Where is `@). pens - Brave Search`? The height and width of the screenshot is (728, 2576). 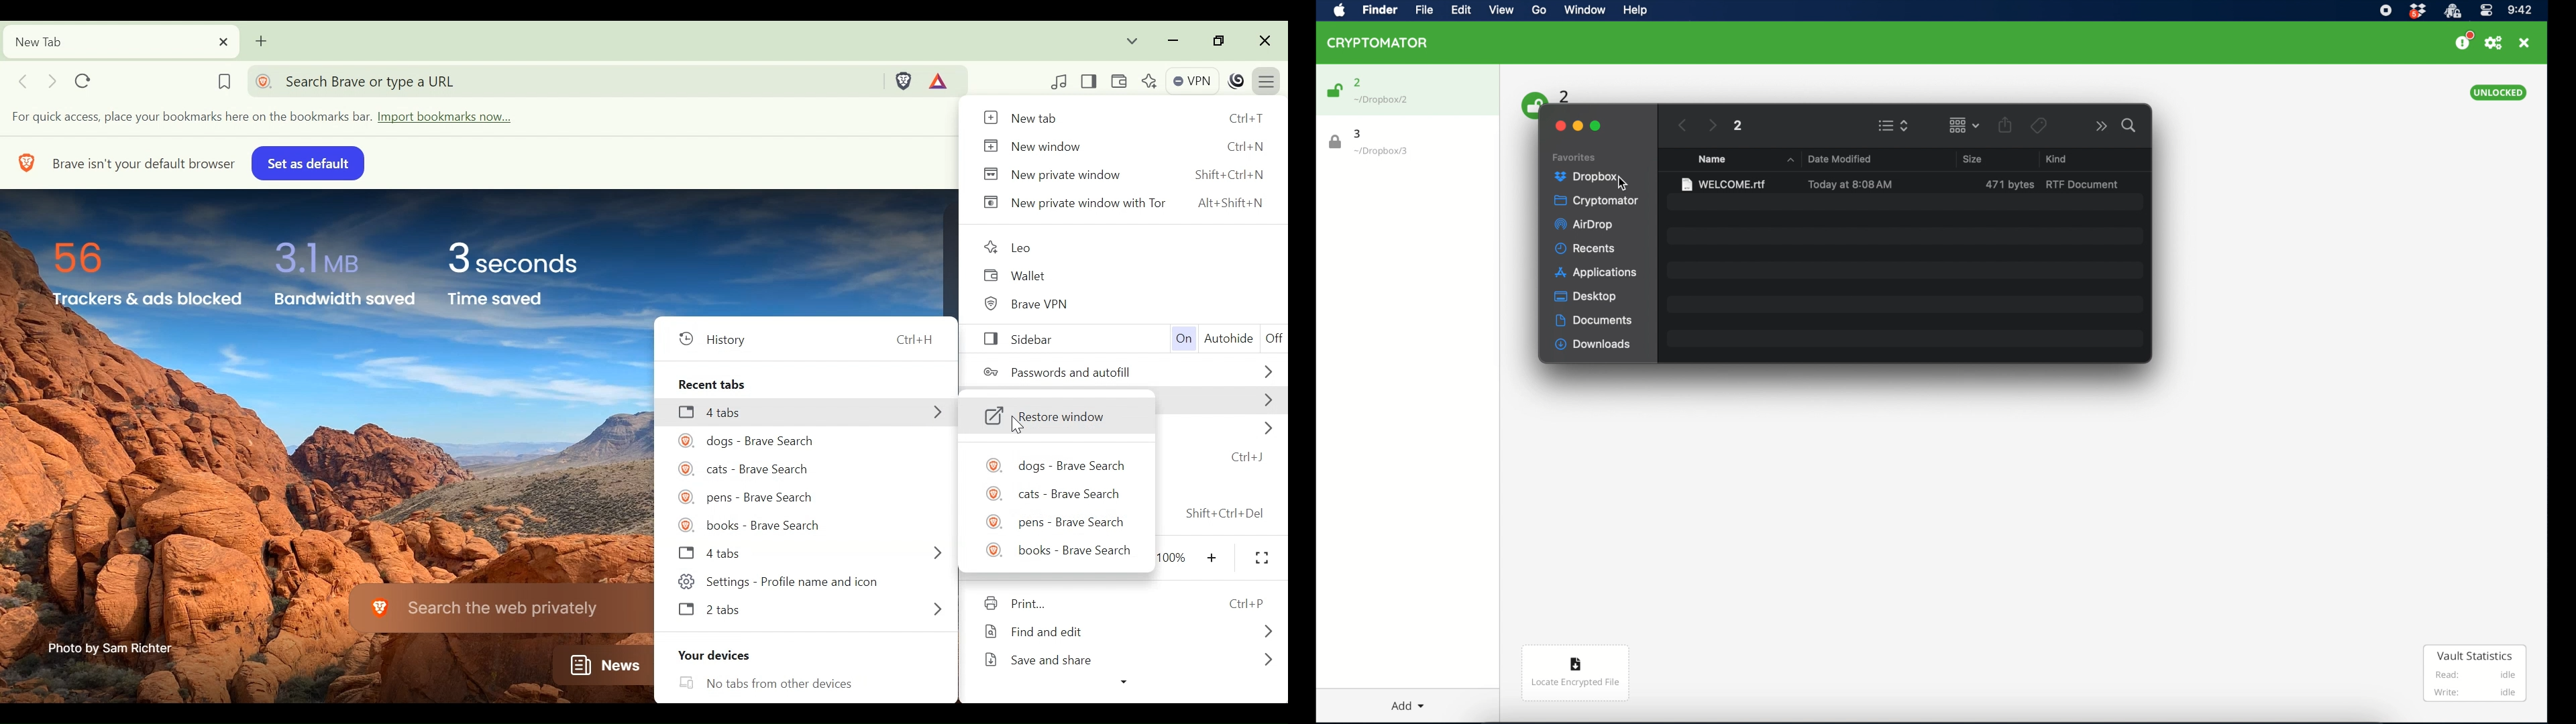
@). pens - Brave Search is located at coordinates (743, 497).